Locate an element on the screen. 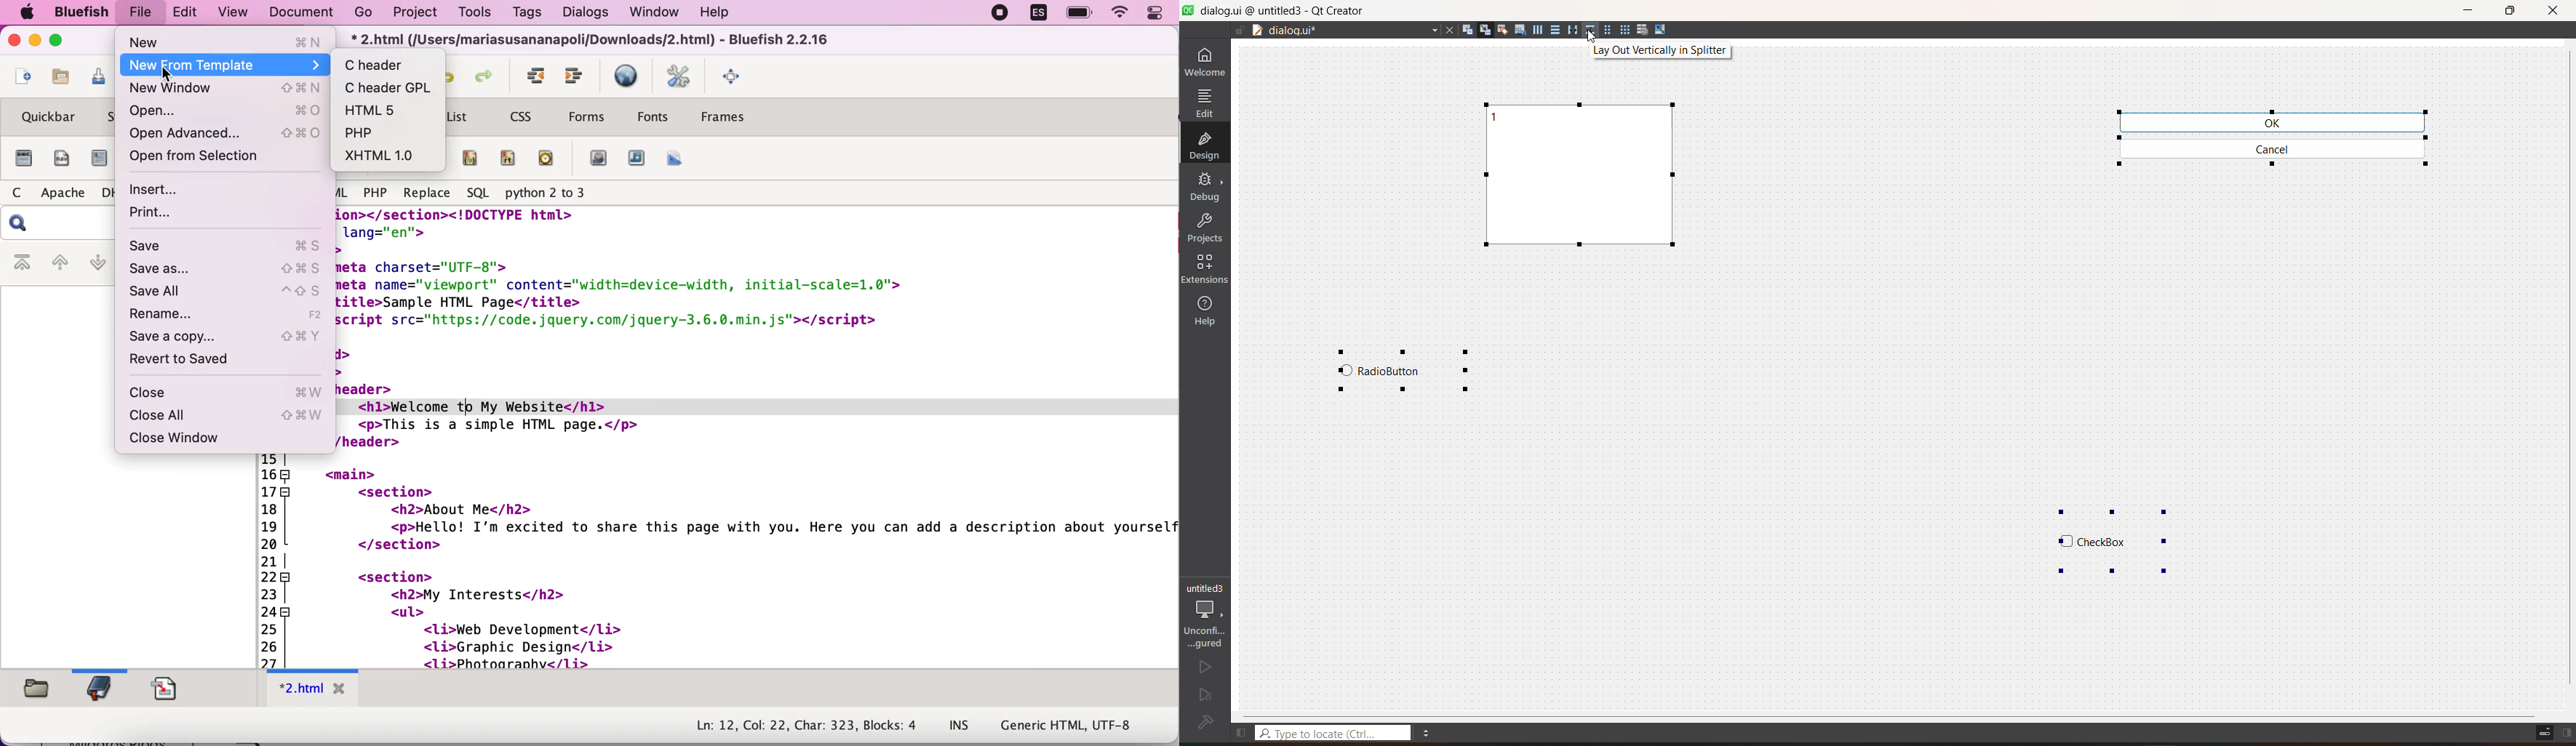 The height and width of the screenshot is (756, 2576). HTML is located at coordinates (345, 190).